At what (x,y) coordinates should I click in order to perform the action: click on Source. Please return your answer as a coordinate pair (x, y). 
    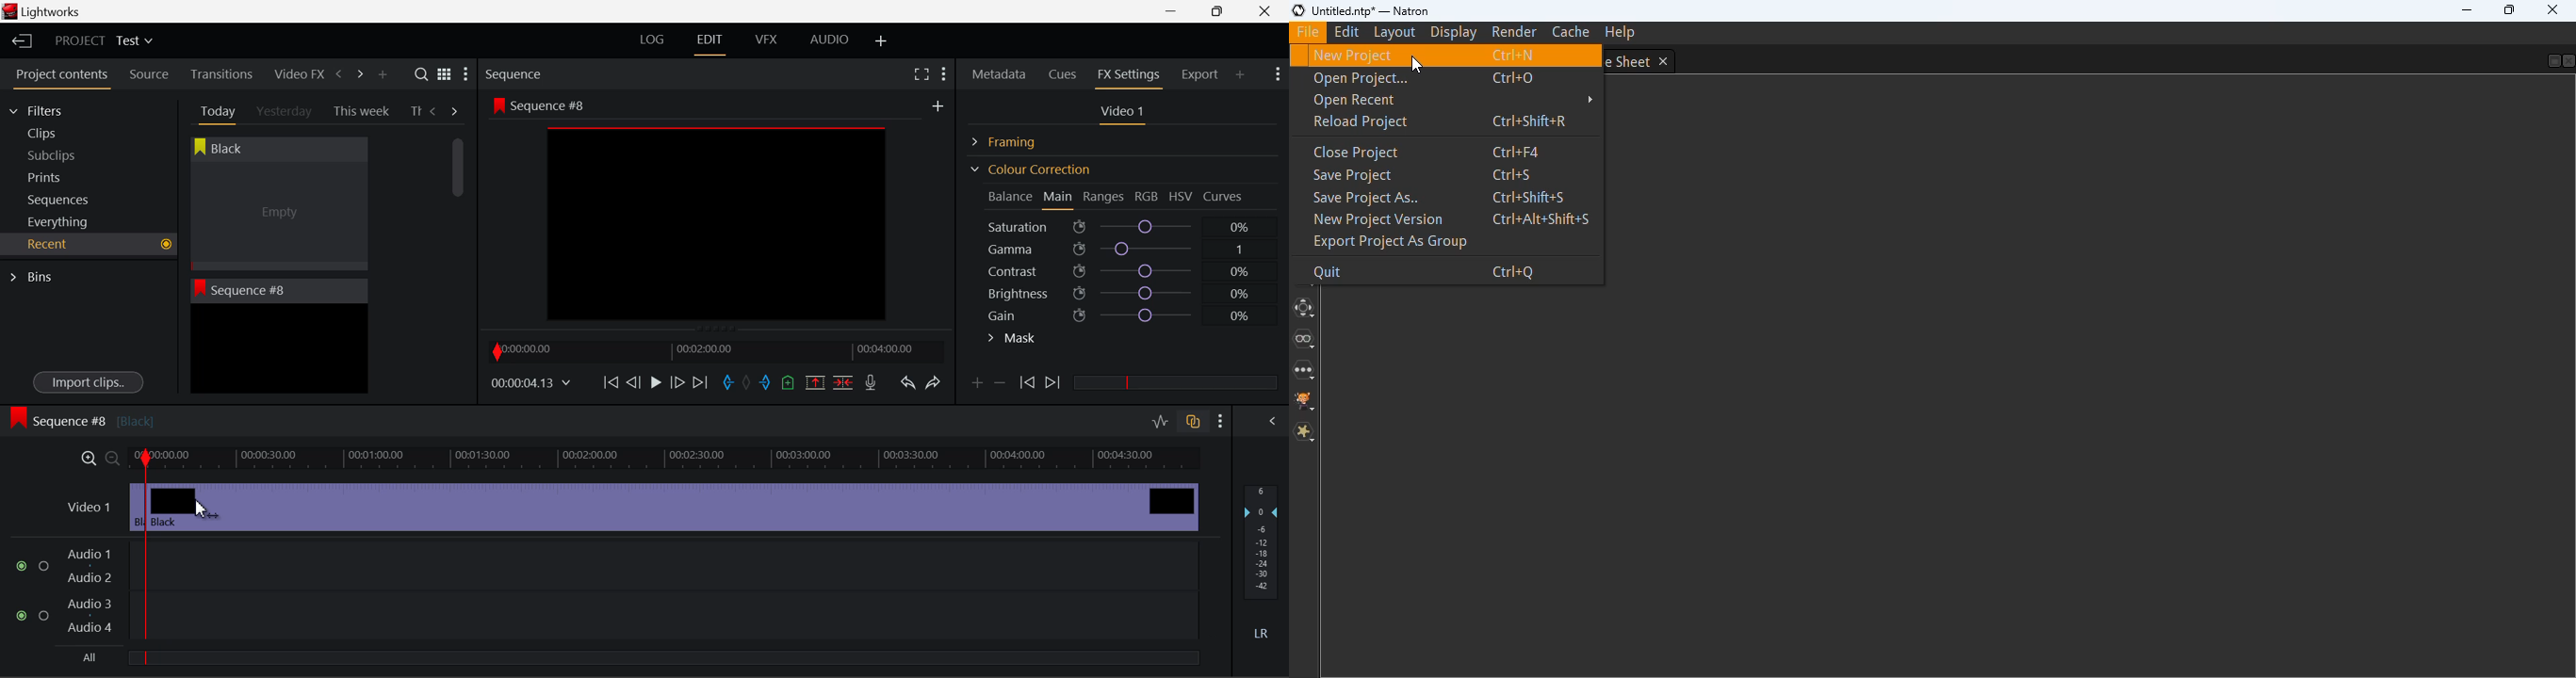
    Looking at the image, I should click on (149, 75).